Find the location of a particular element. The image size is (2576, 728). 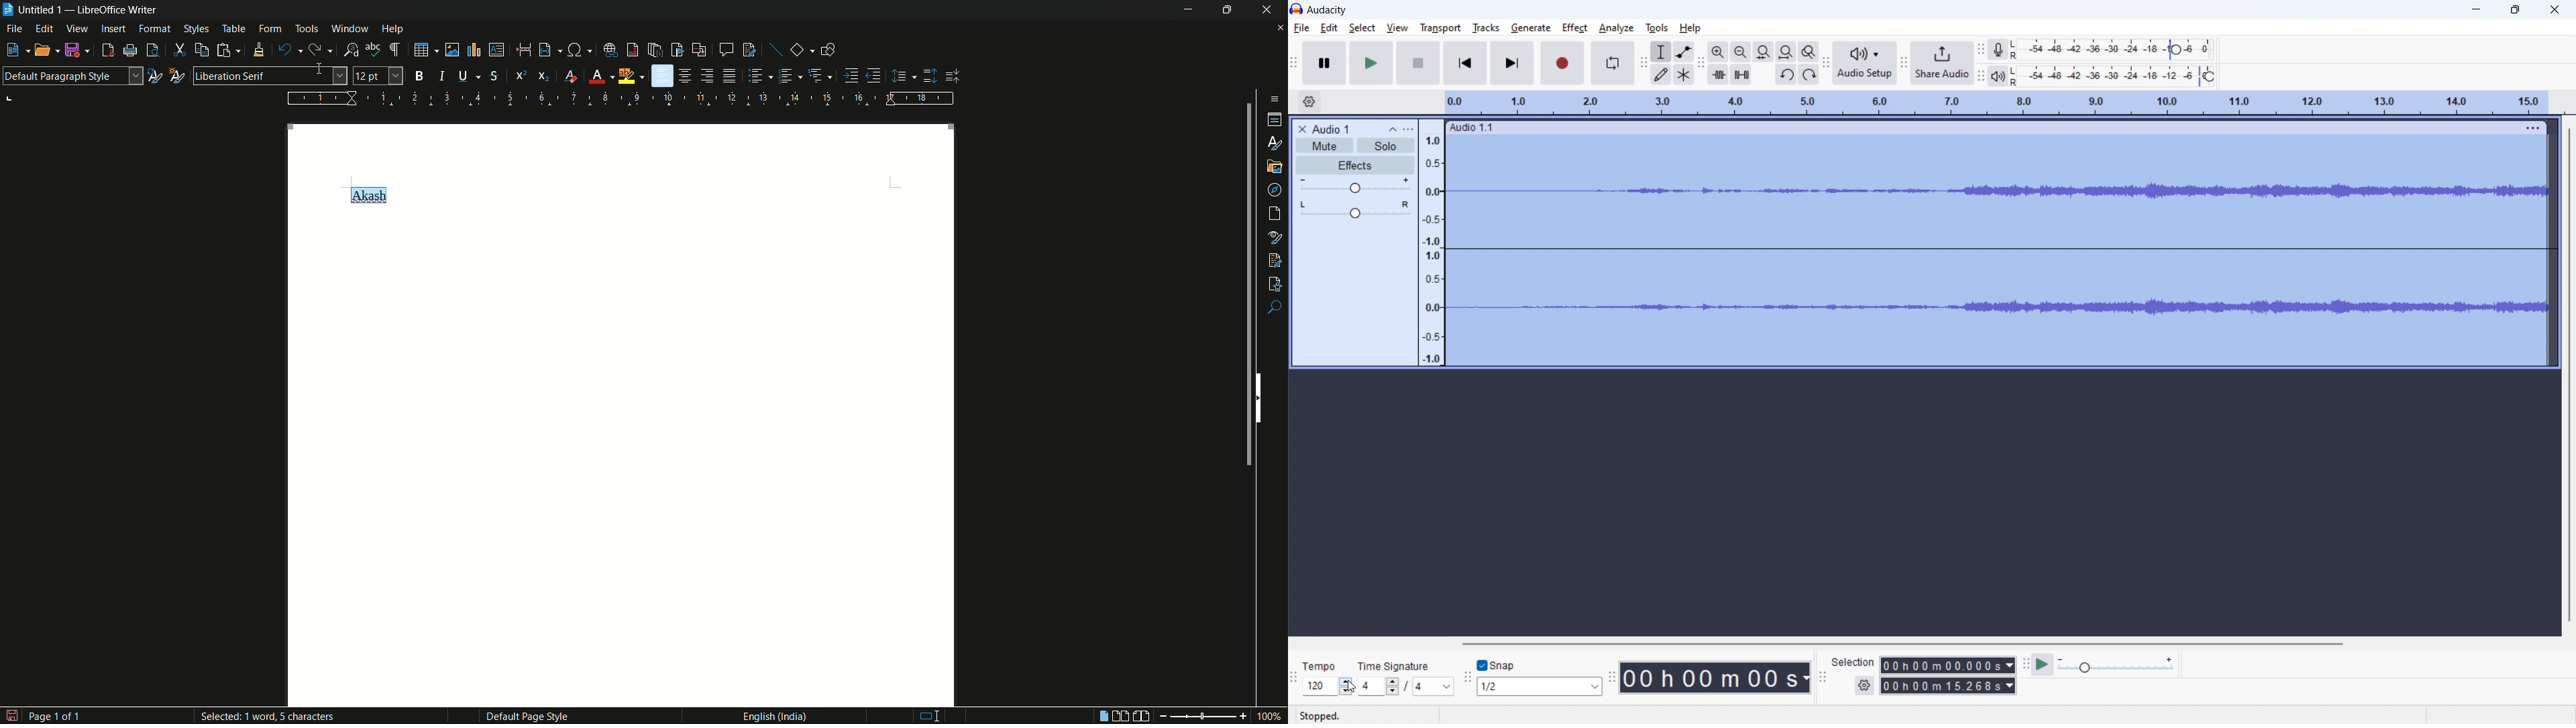

Seledon is located at coordinates (1854, 664).